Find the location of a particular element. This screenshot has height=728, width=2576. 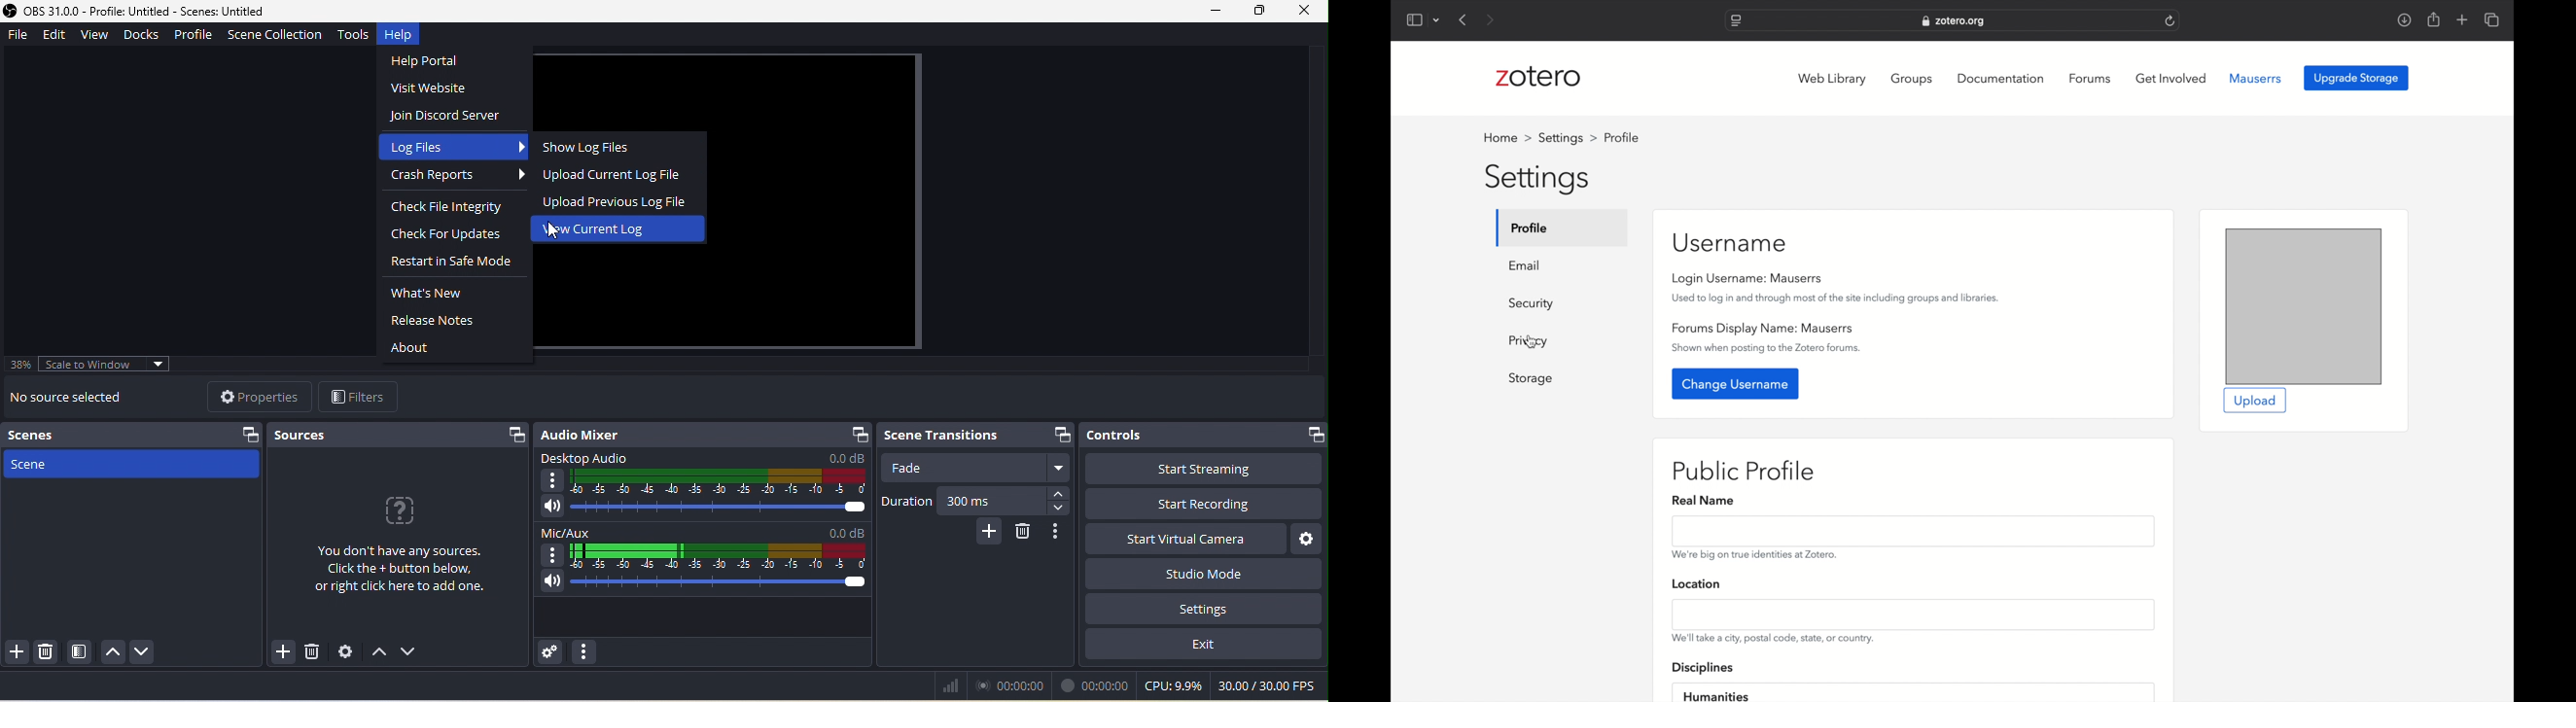

scene transitions is located at coordinates (973, 436).